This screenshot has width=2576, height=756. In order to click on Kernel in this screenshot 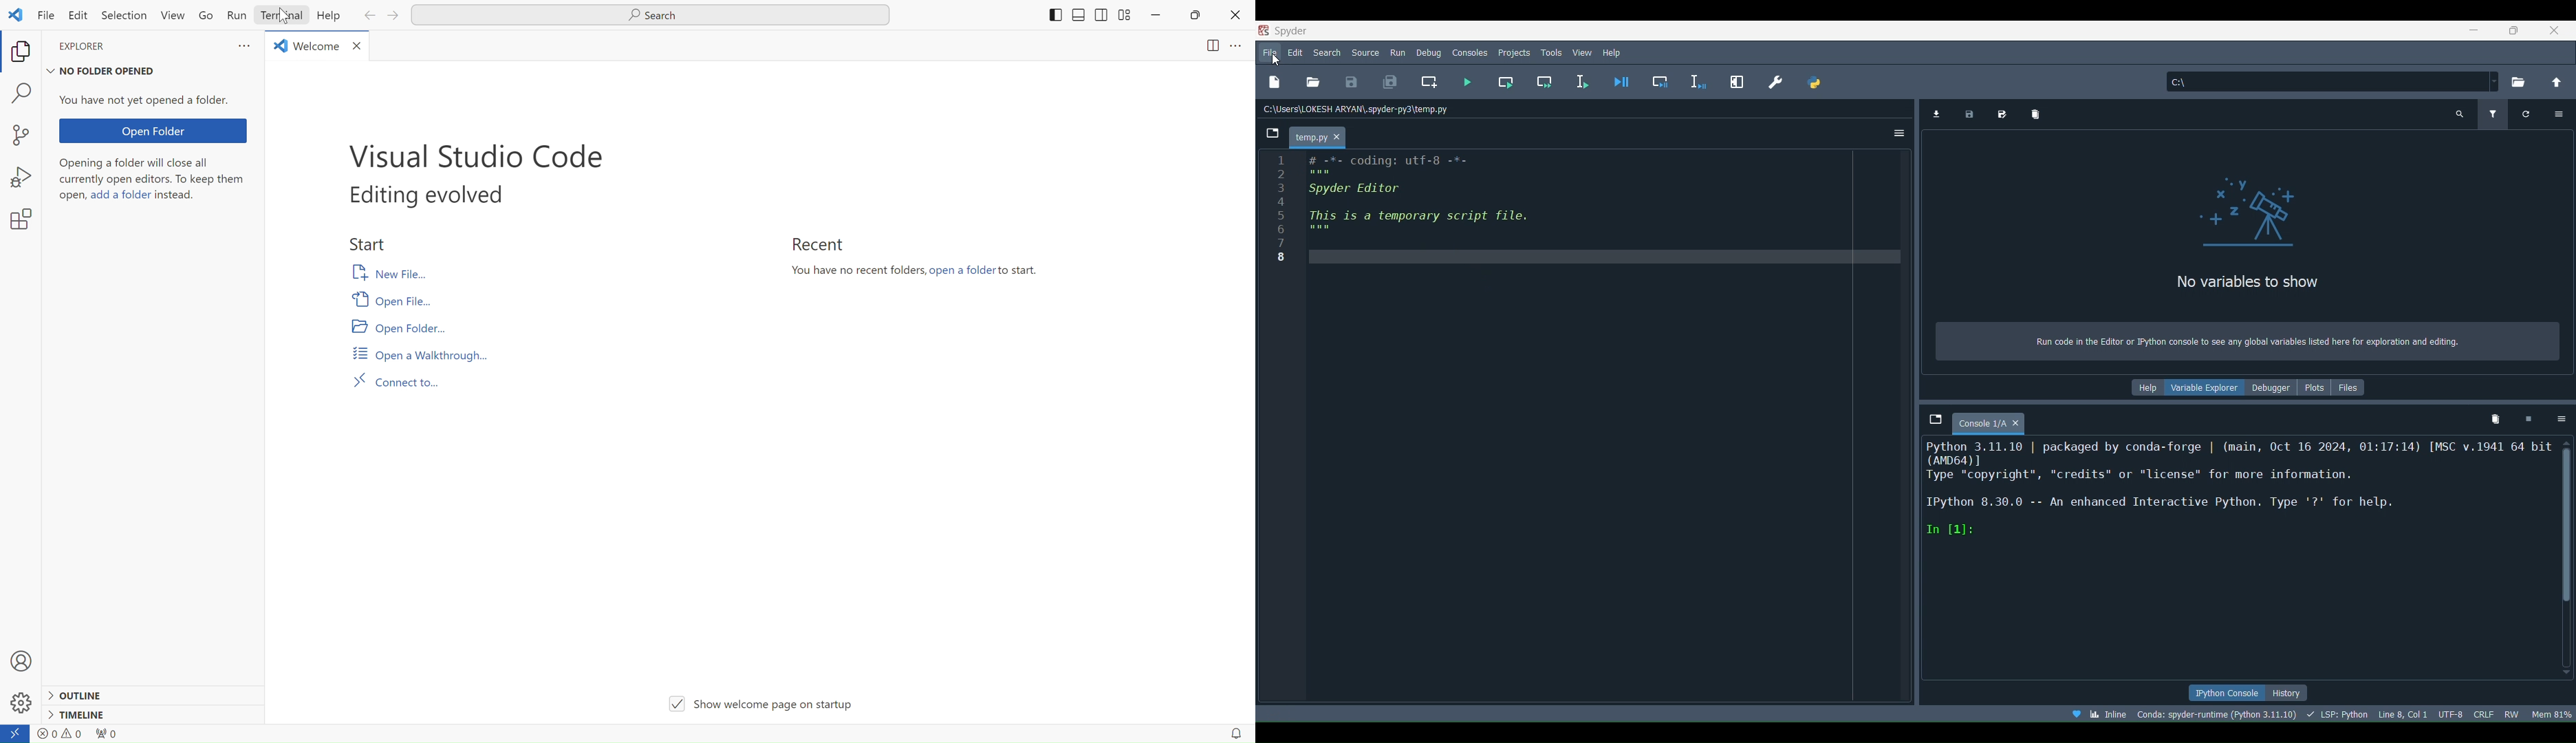, I will do `click(2241, 493)`.